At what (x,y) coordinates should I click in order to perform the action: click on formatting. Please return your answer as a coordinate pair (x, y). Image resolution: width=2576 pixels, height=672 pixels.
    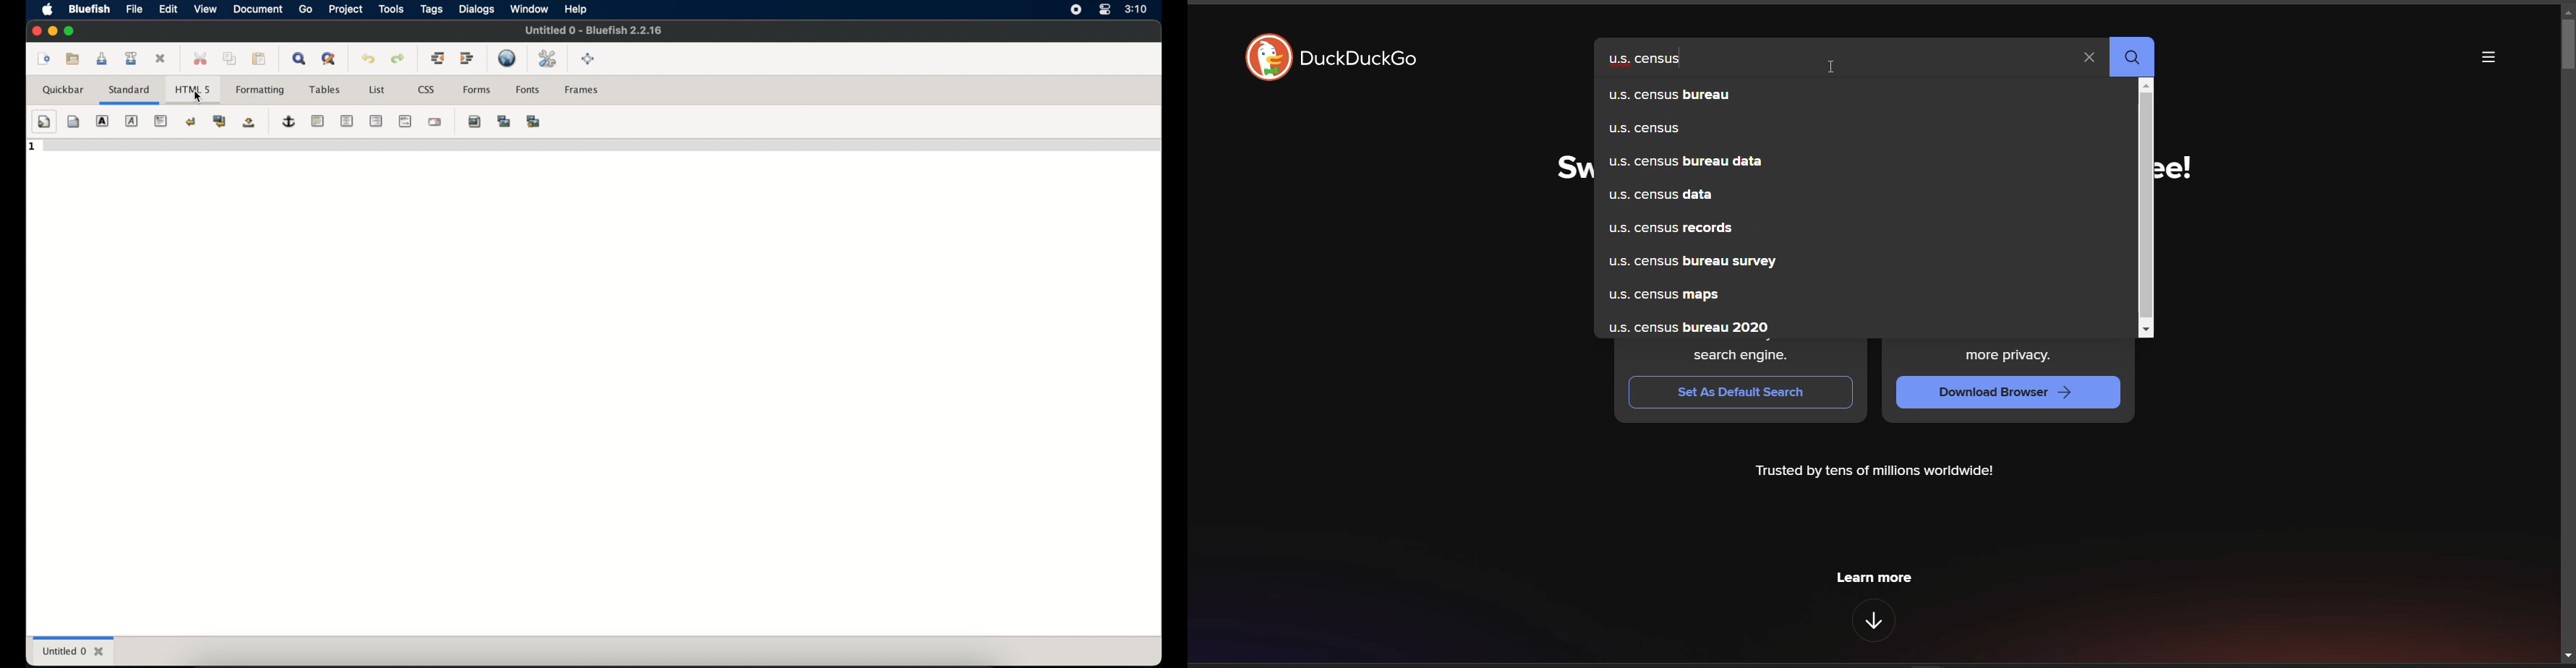
    Looking at the image, I should click on (260, 91).